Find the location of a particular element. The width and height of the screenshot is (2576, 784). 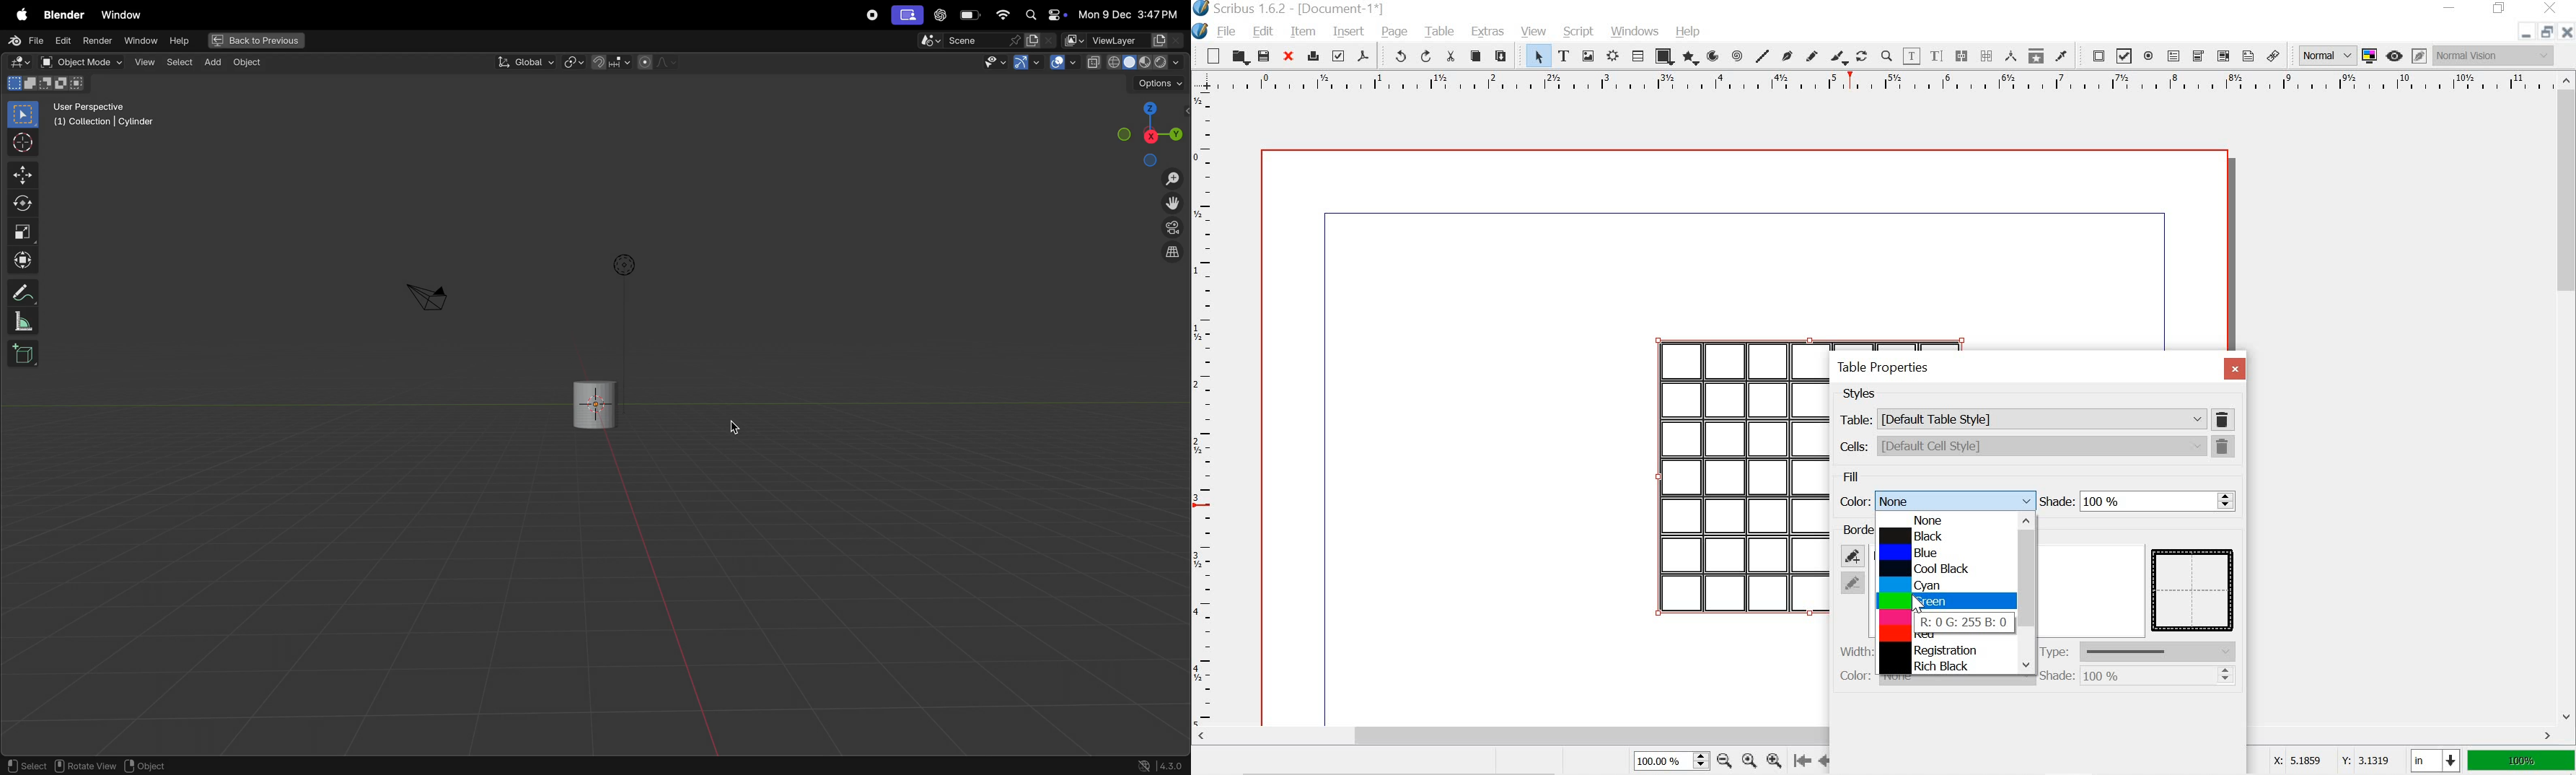

ruler is located at coordinates (1873, 82).